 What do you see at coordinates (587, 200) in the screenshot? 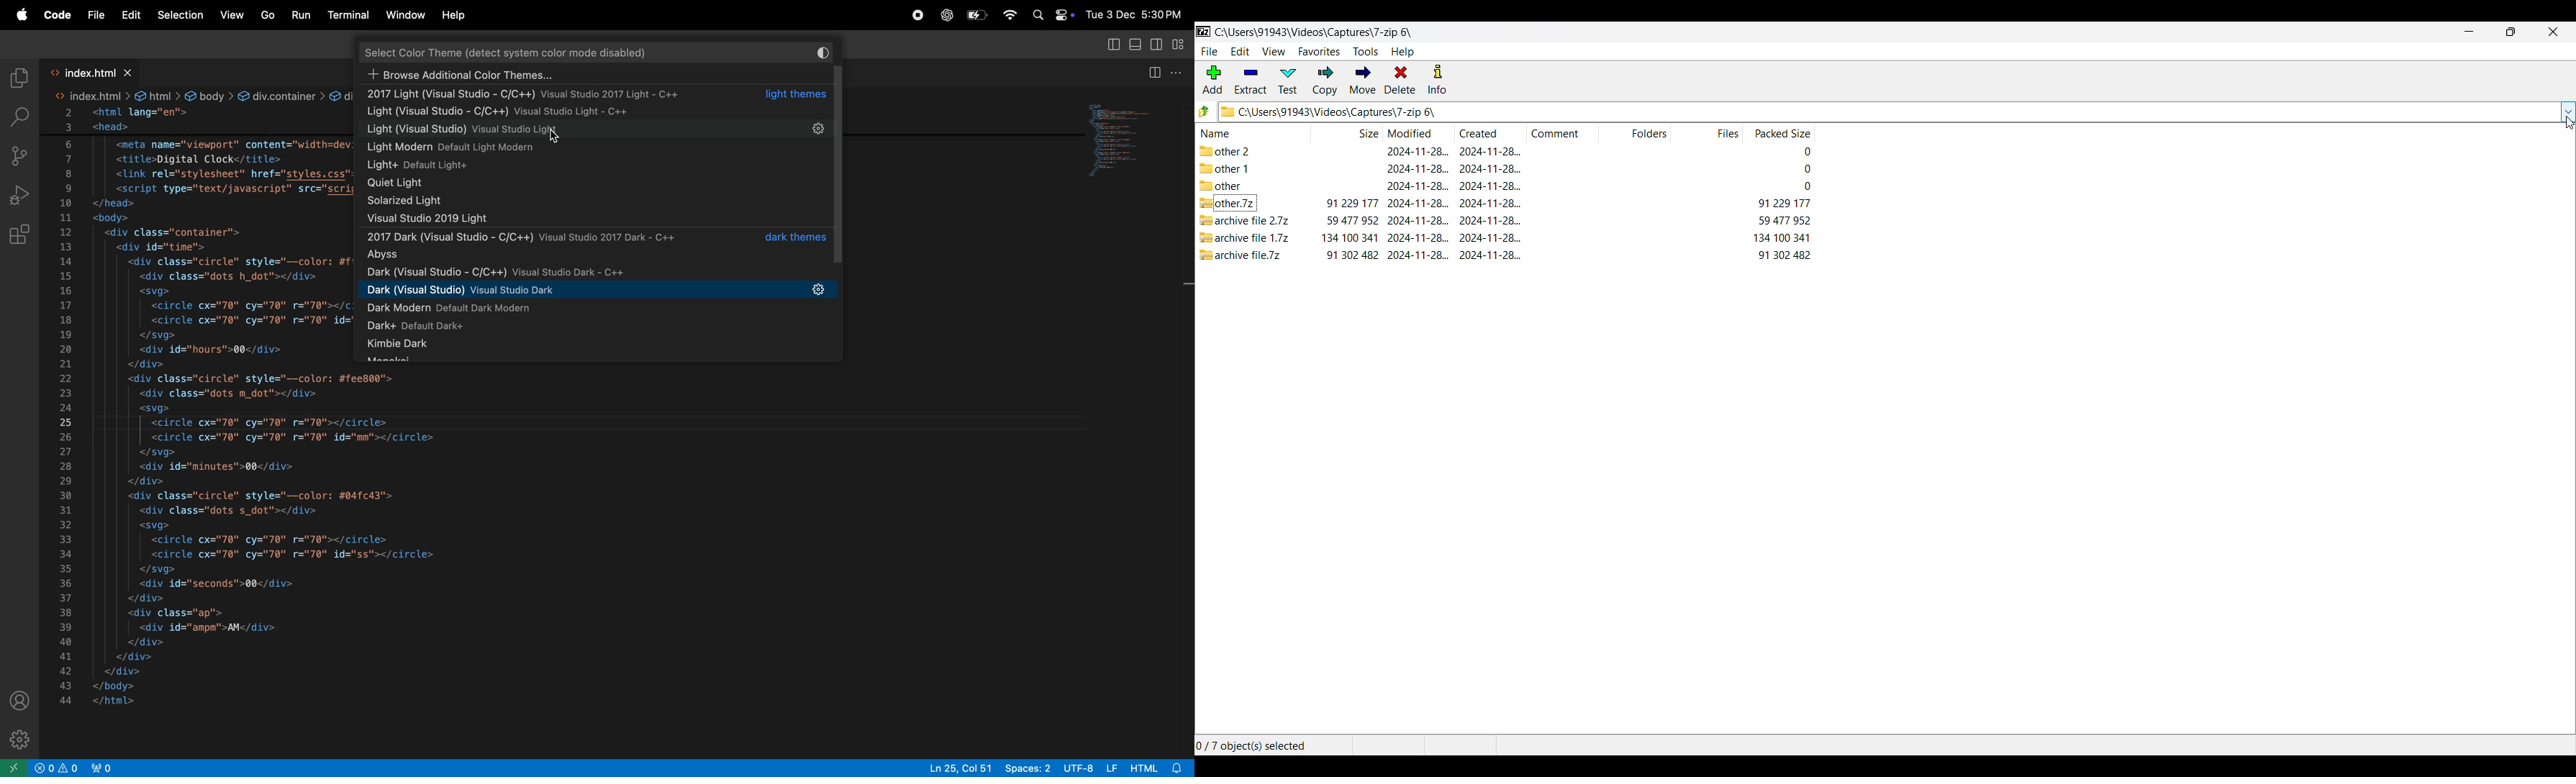
I see `solarized light` at bounding box center [587, 200].